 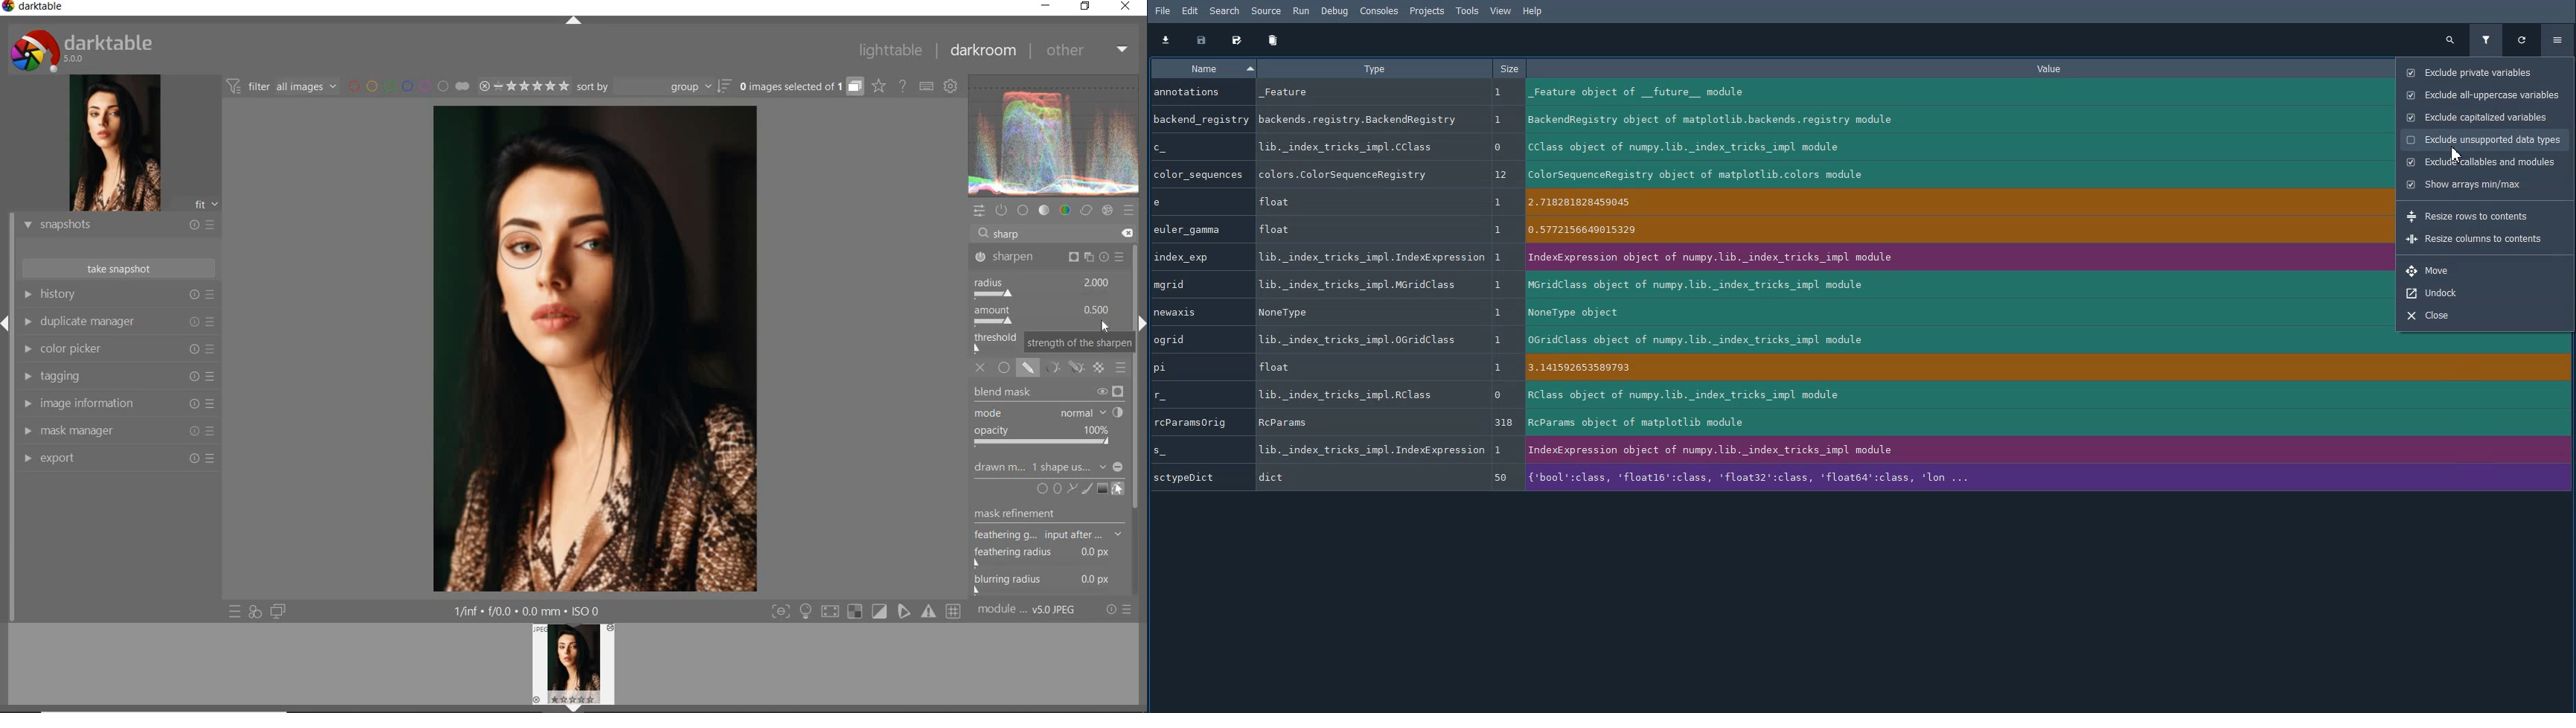 I want to click on Exclude Capitalized variable, so click(x=2483, y=116).